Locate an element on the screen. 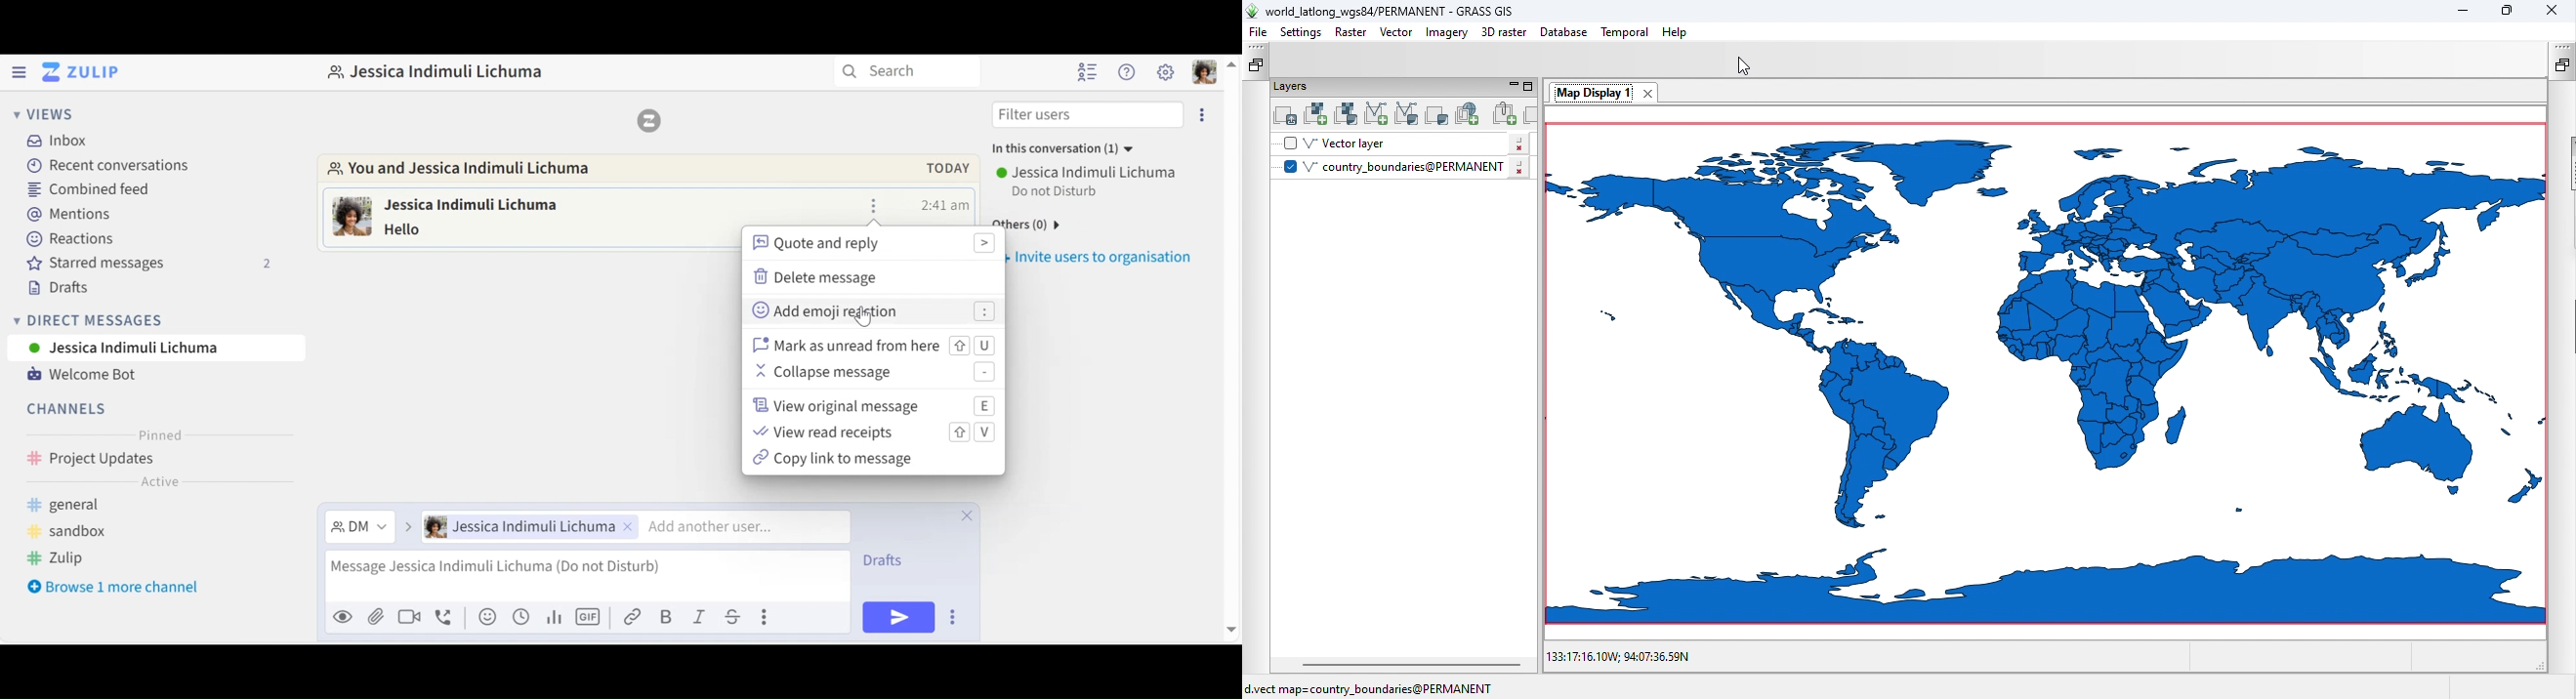  Add voice call is located at coordinates (445, 618).